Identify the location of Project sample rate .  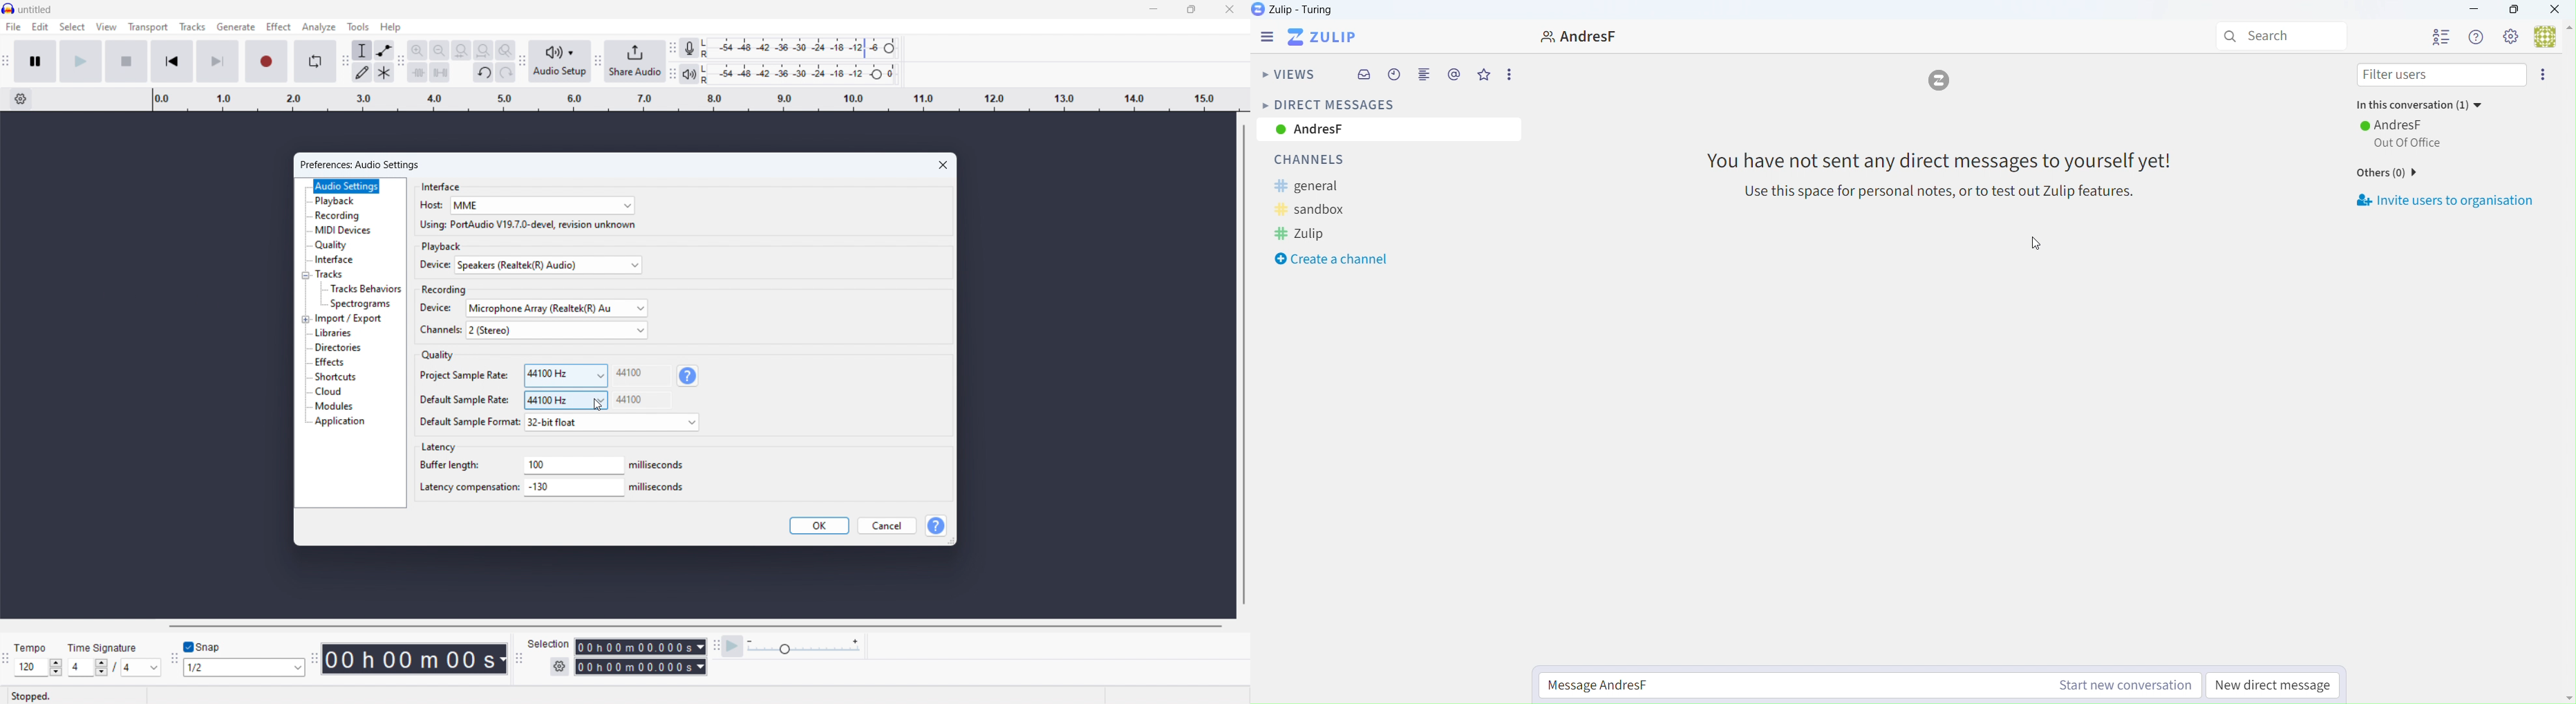
(463, 375).